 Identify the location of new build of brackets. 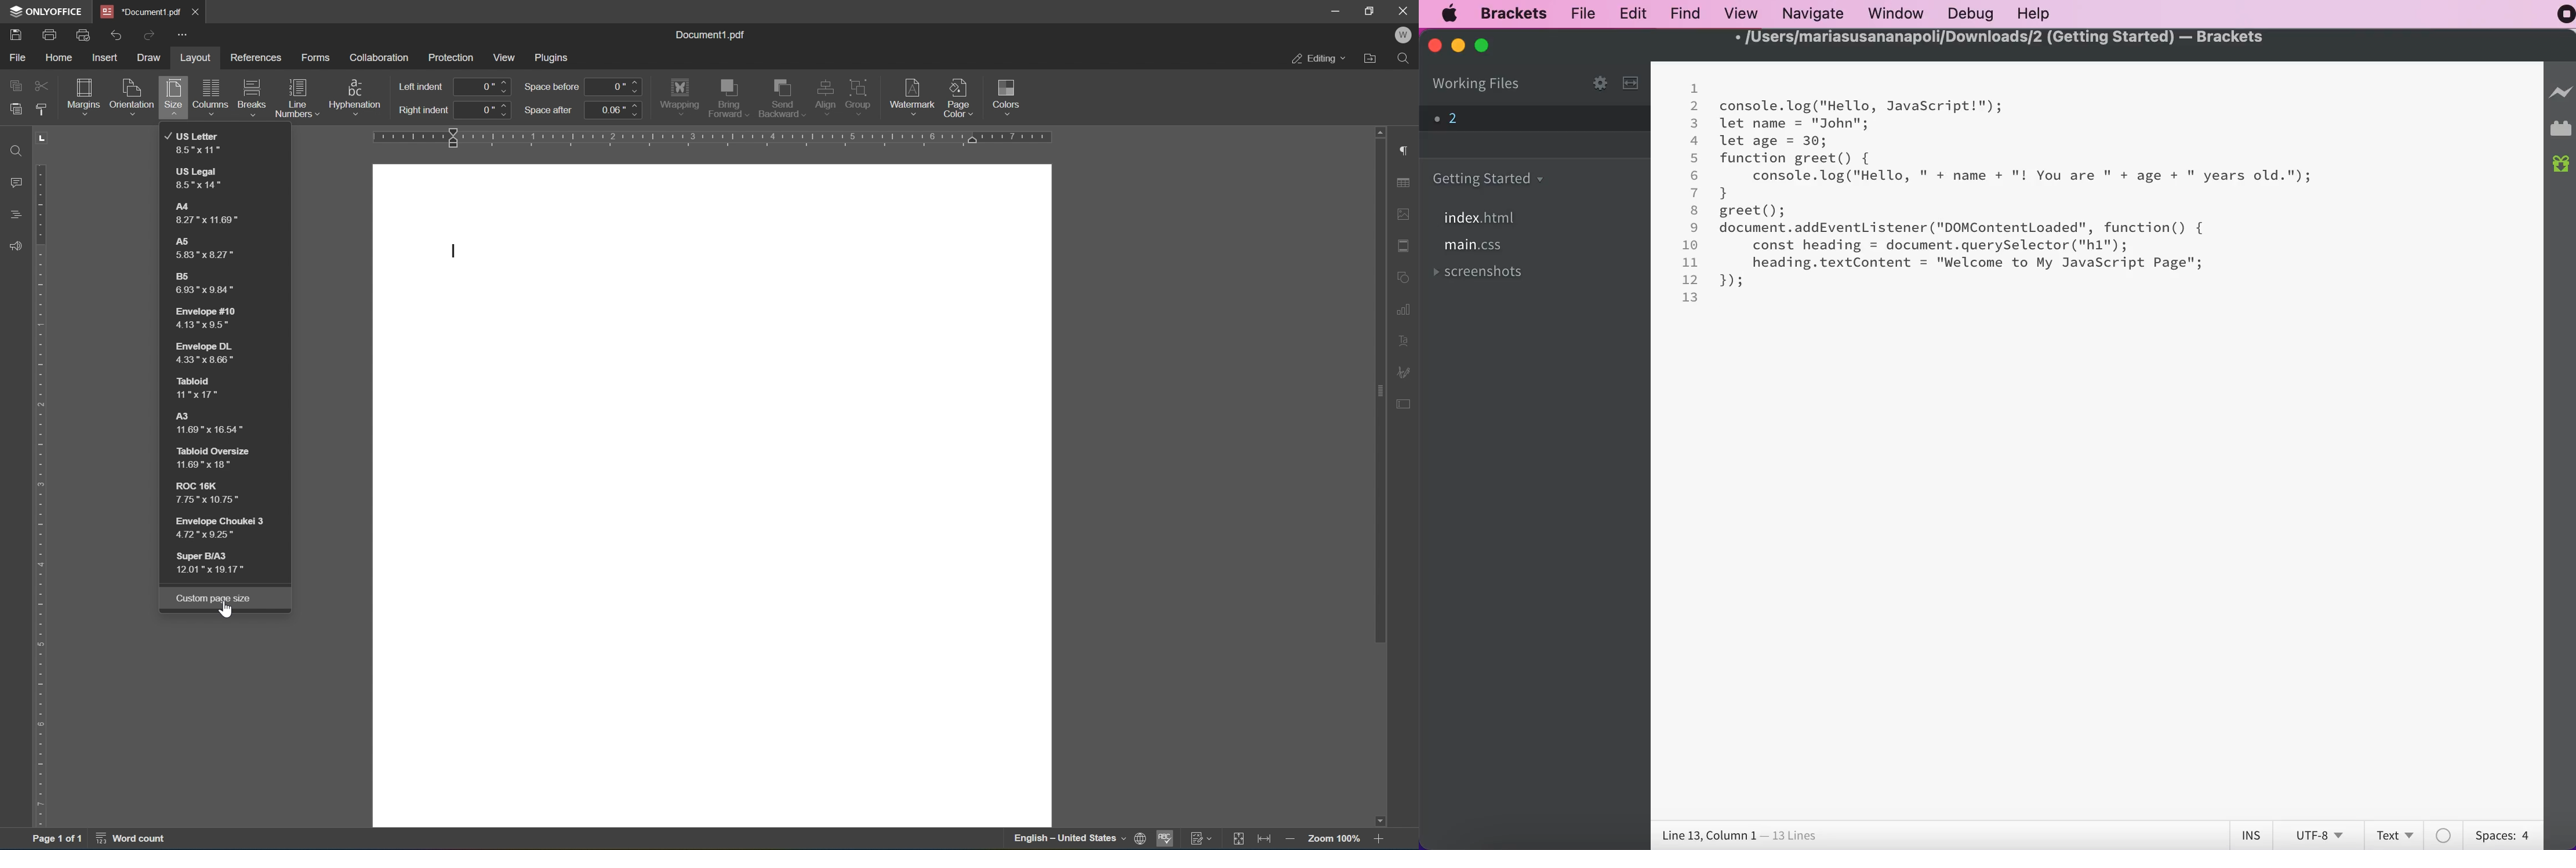
(2561, 167).